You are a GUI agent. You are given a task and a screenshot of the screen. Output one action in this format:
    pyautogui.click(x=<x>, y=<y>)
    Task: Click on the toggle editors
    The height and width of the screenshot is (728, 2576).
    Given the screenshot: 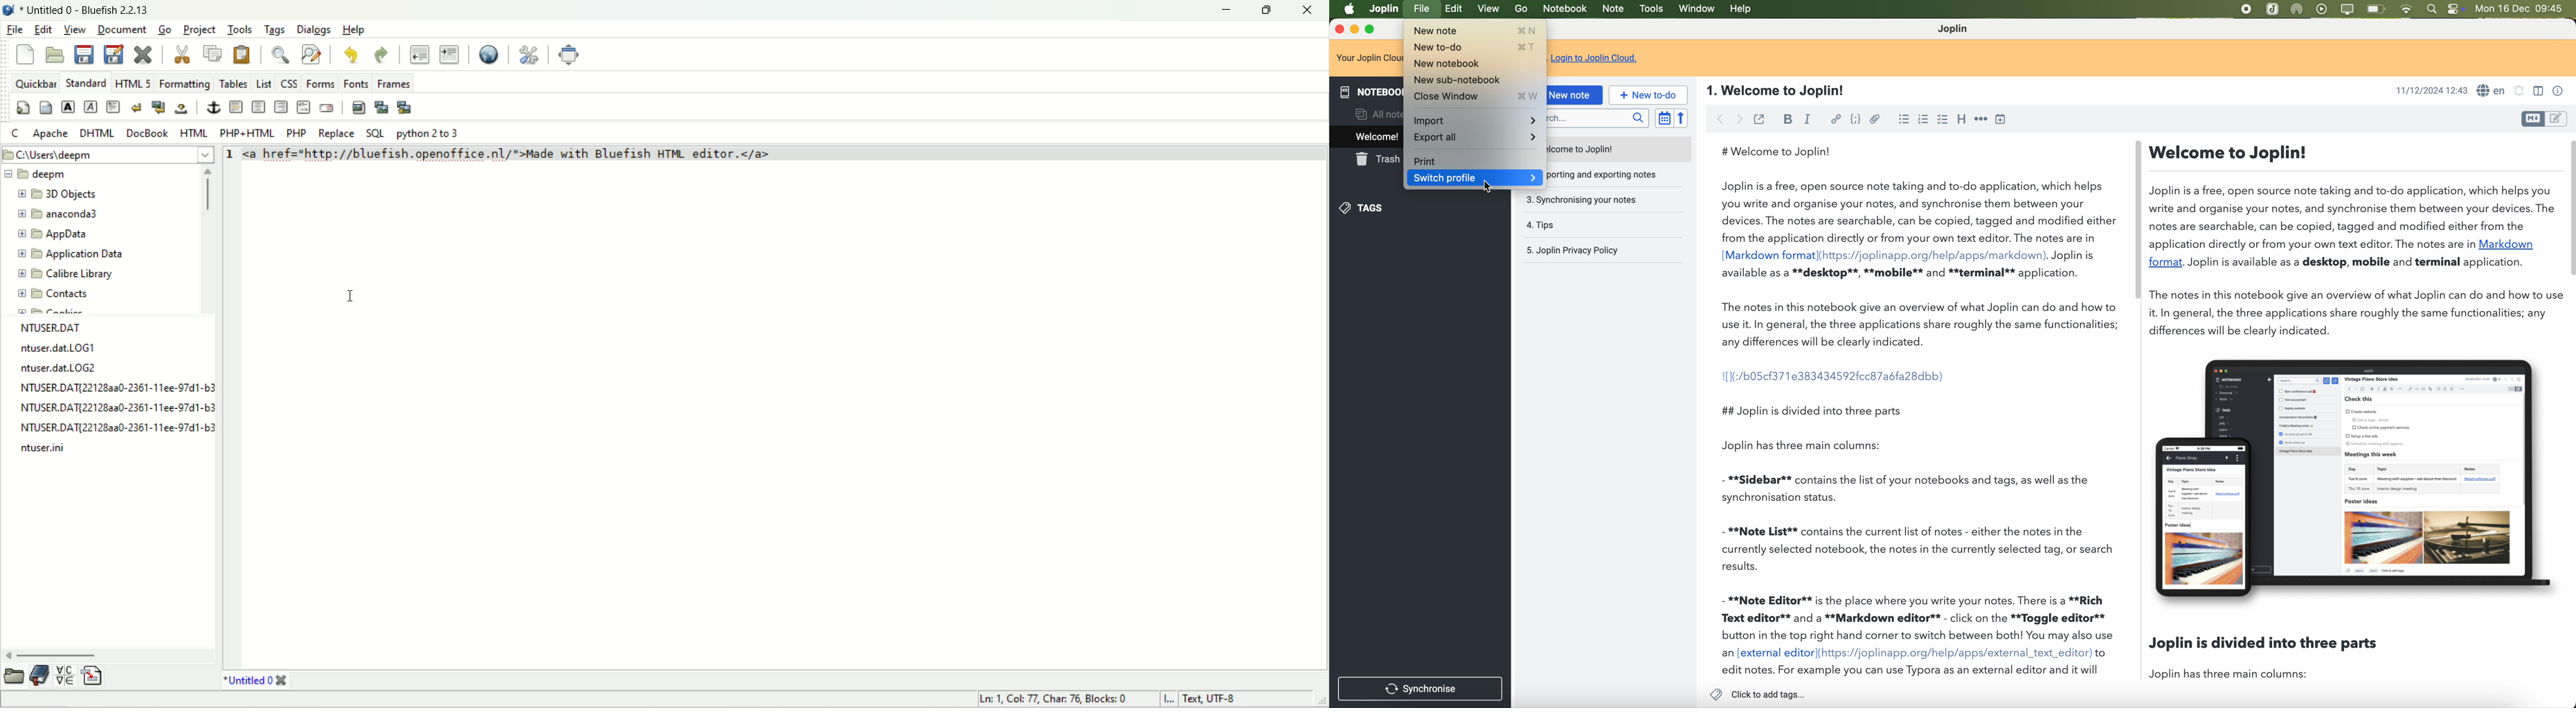 What is the action you would take?
    pyautogui.click(x=2531, y=119)
    